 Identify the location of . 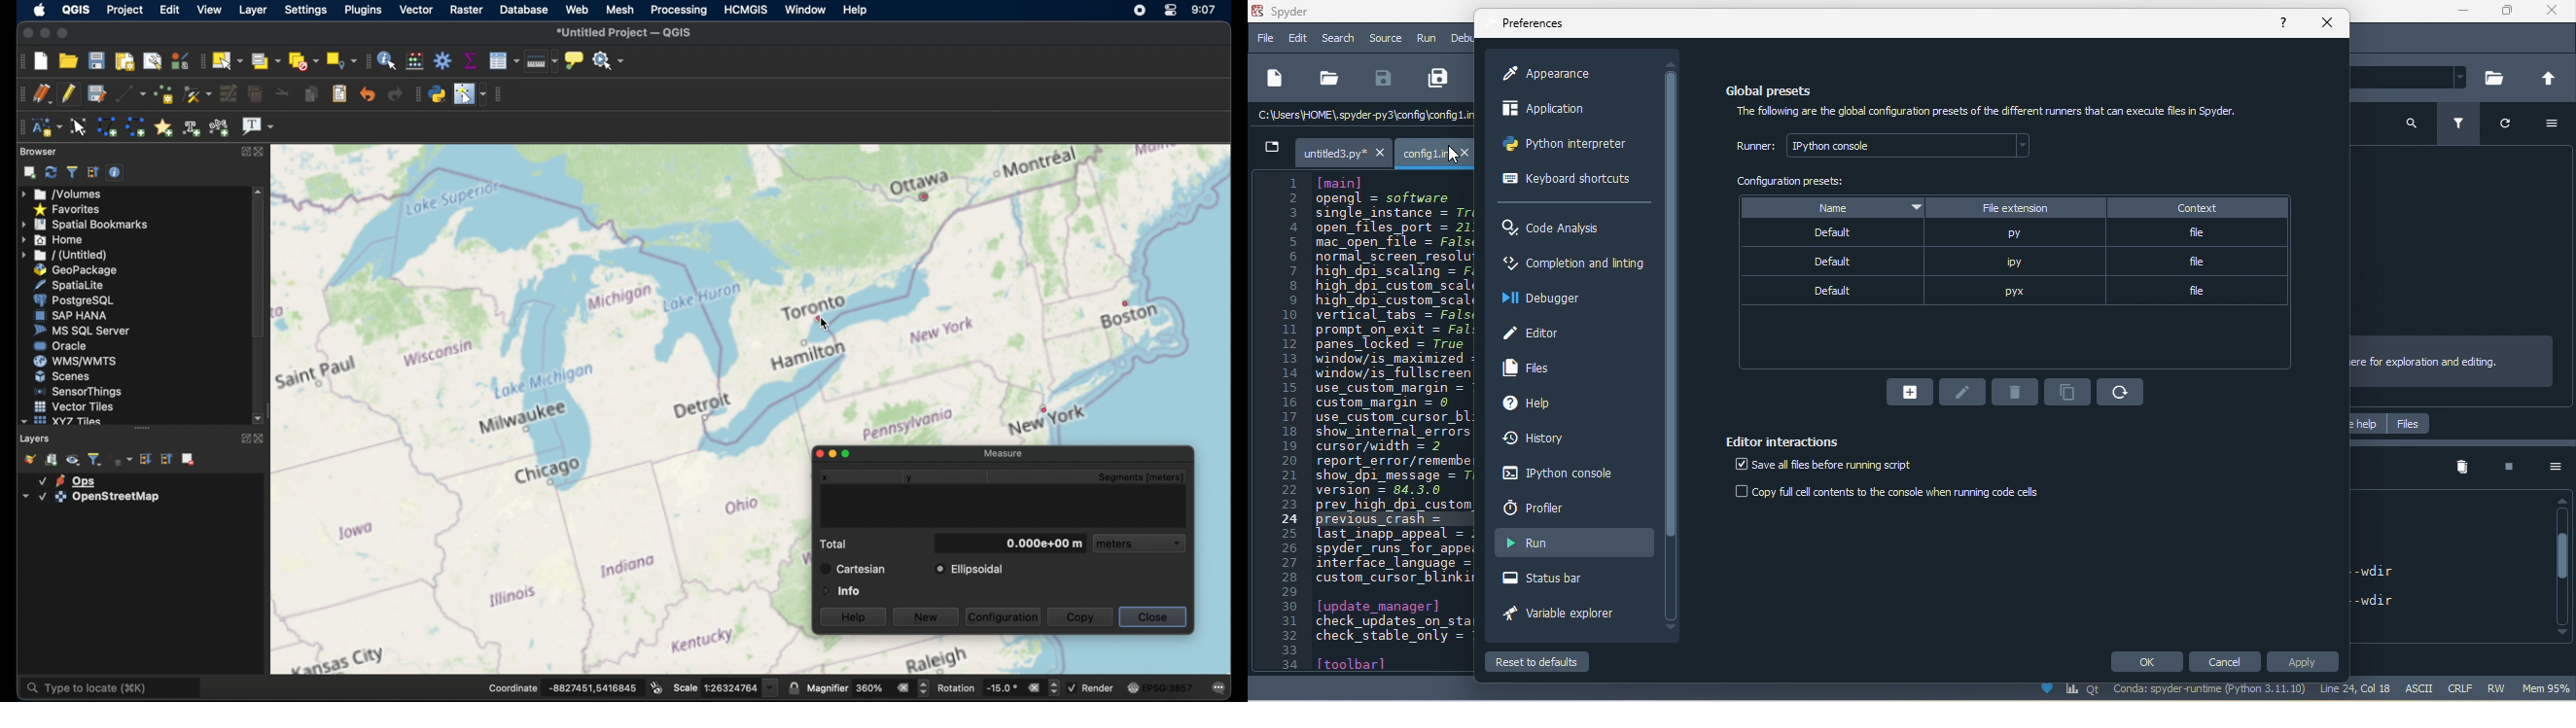
(1337, 38).